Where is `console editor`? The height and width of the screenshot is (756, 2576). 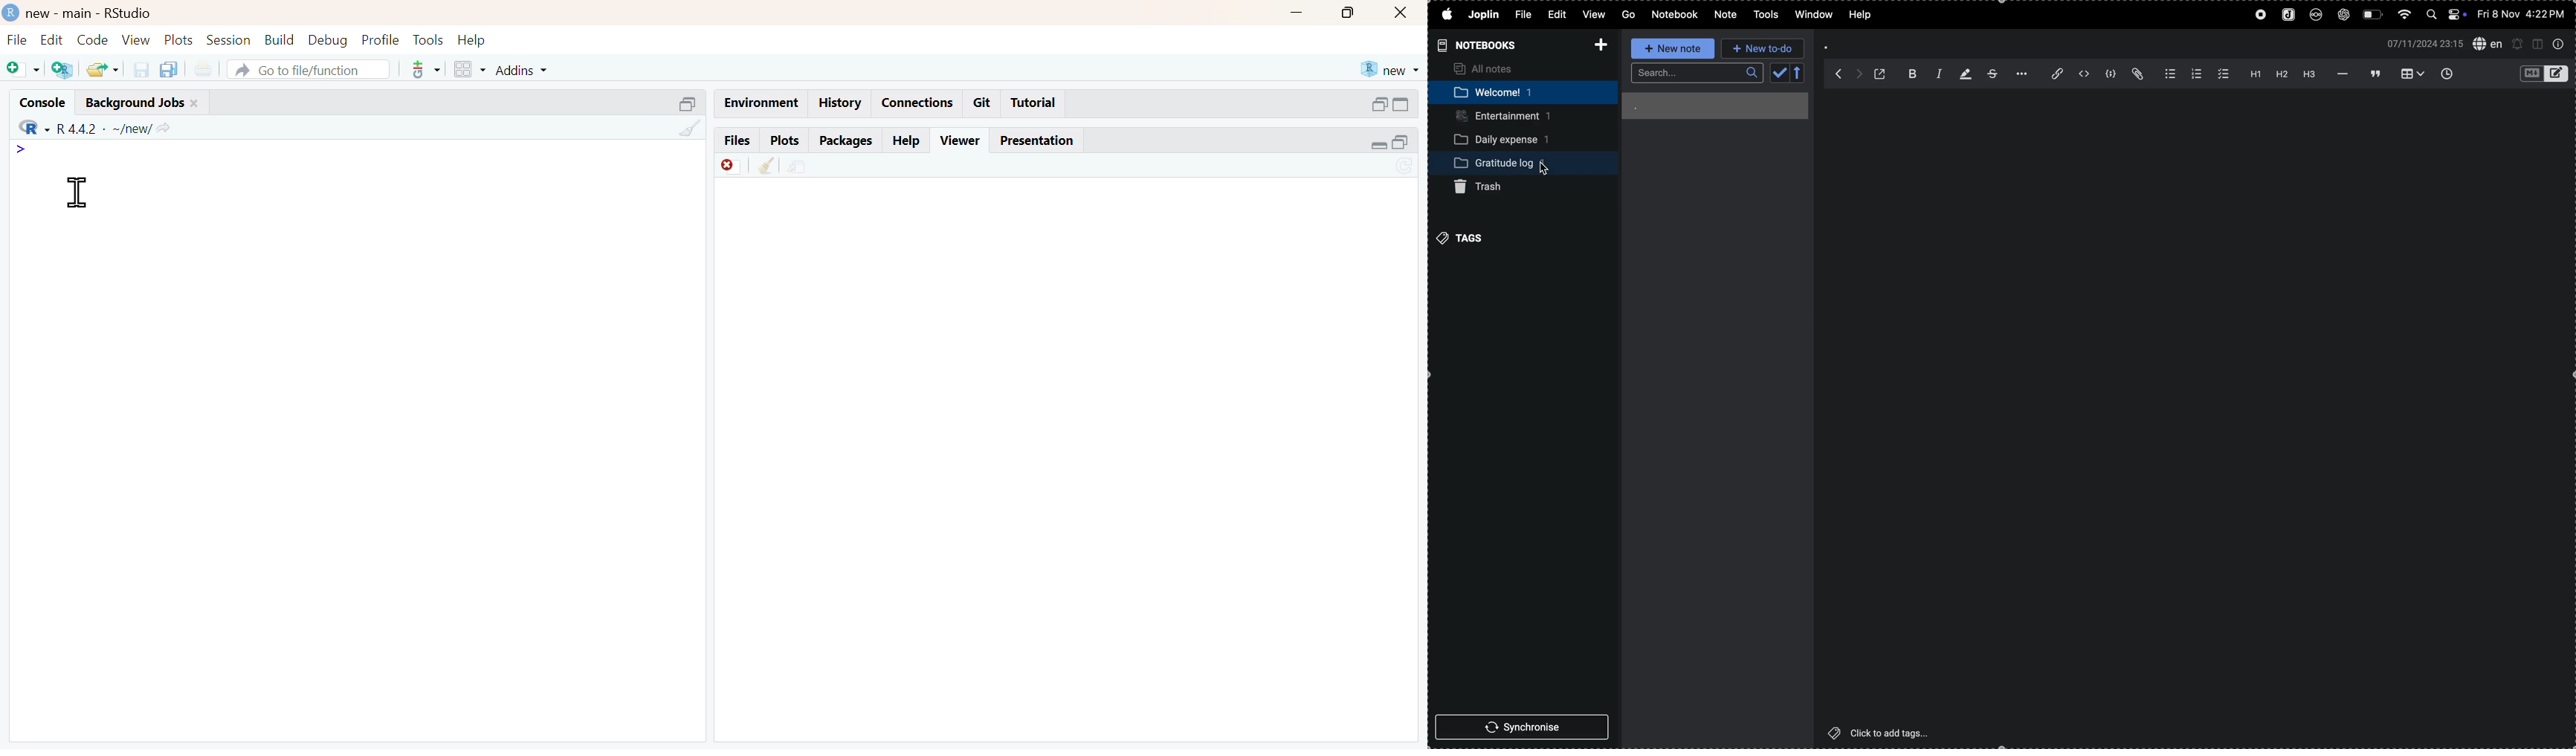
console editor is located at coordinates (220, 168).